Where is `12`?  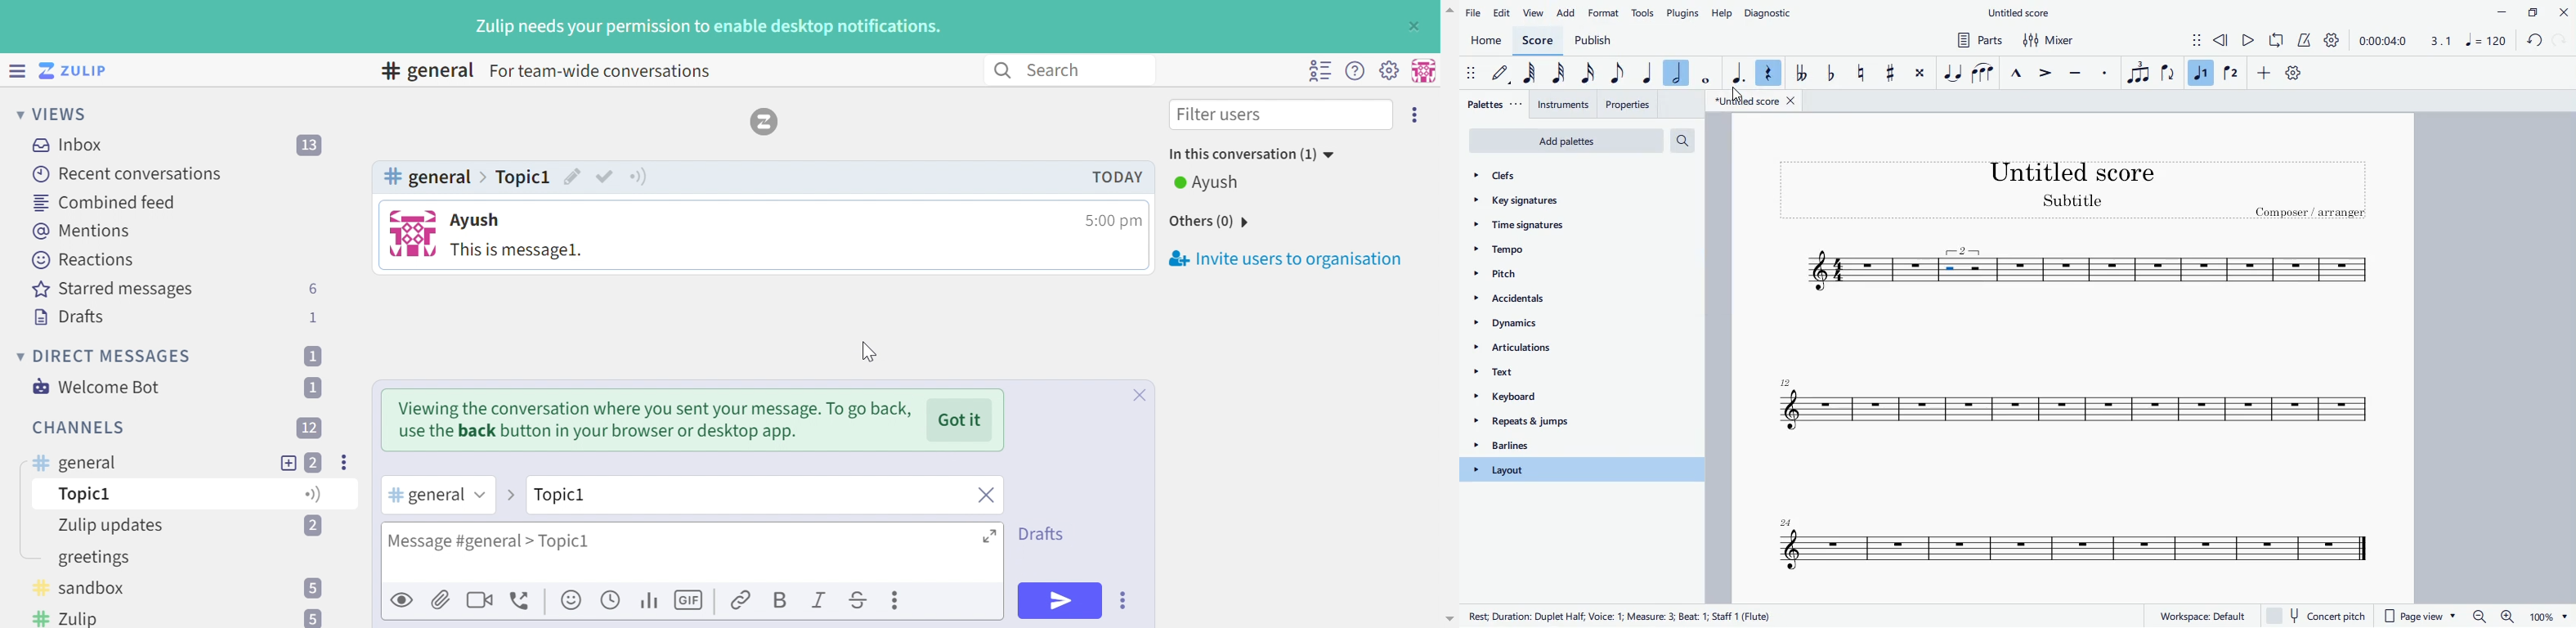
12 is located at coordinates (309, 427).